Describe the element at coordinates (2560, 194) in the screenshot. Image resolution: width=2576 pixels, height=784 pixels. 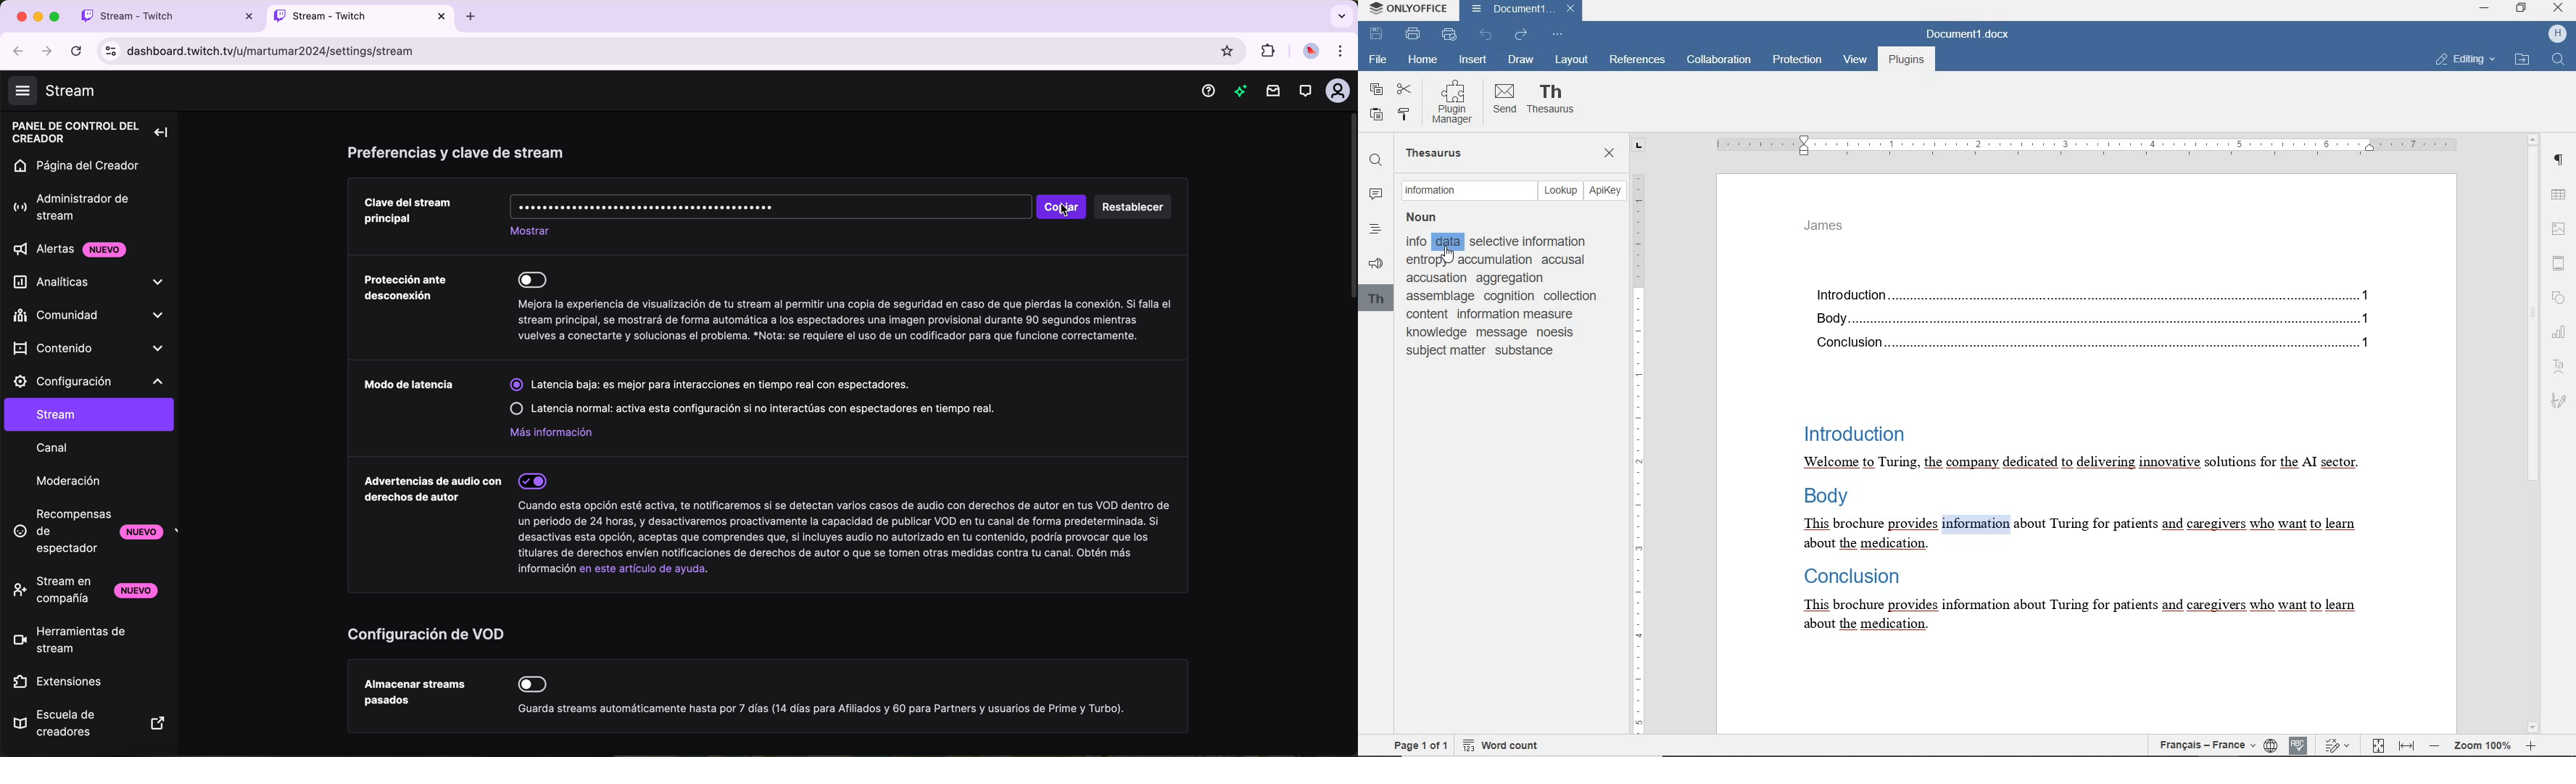
I see `TABLE` at that location.